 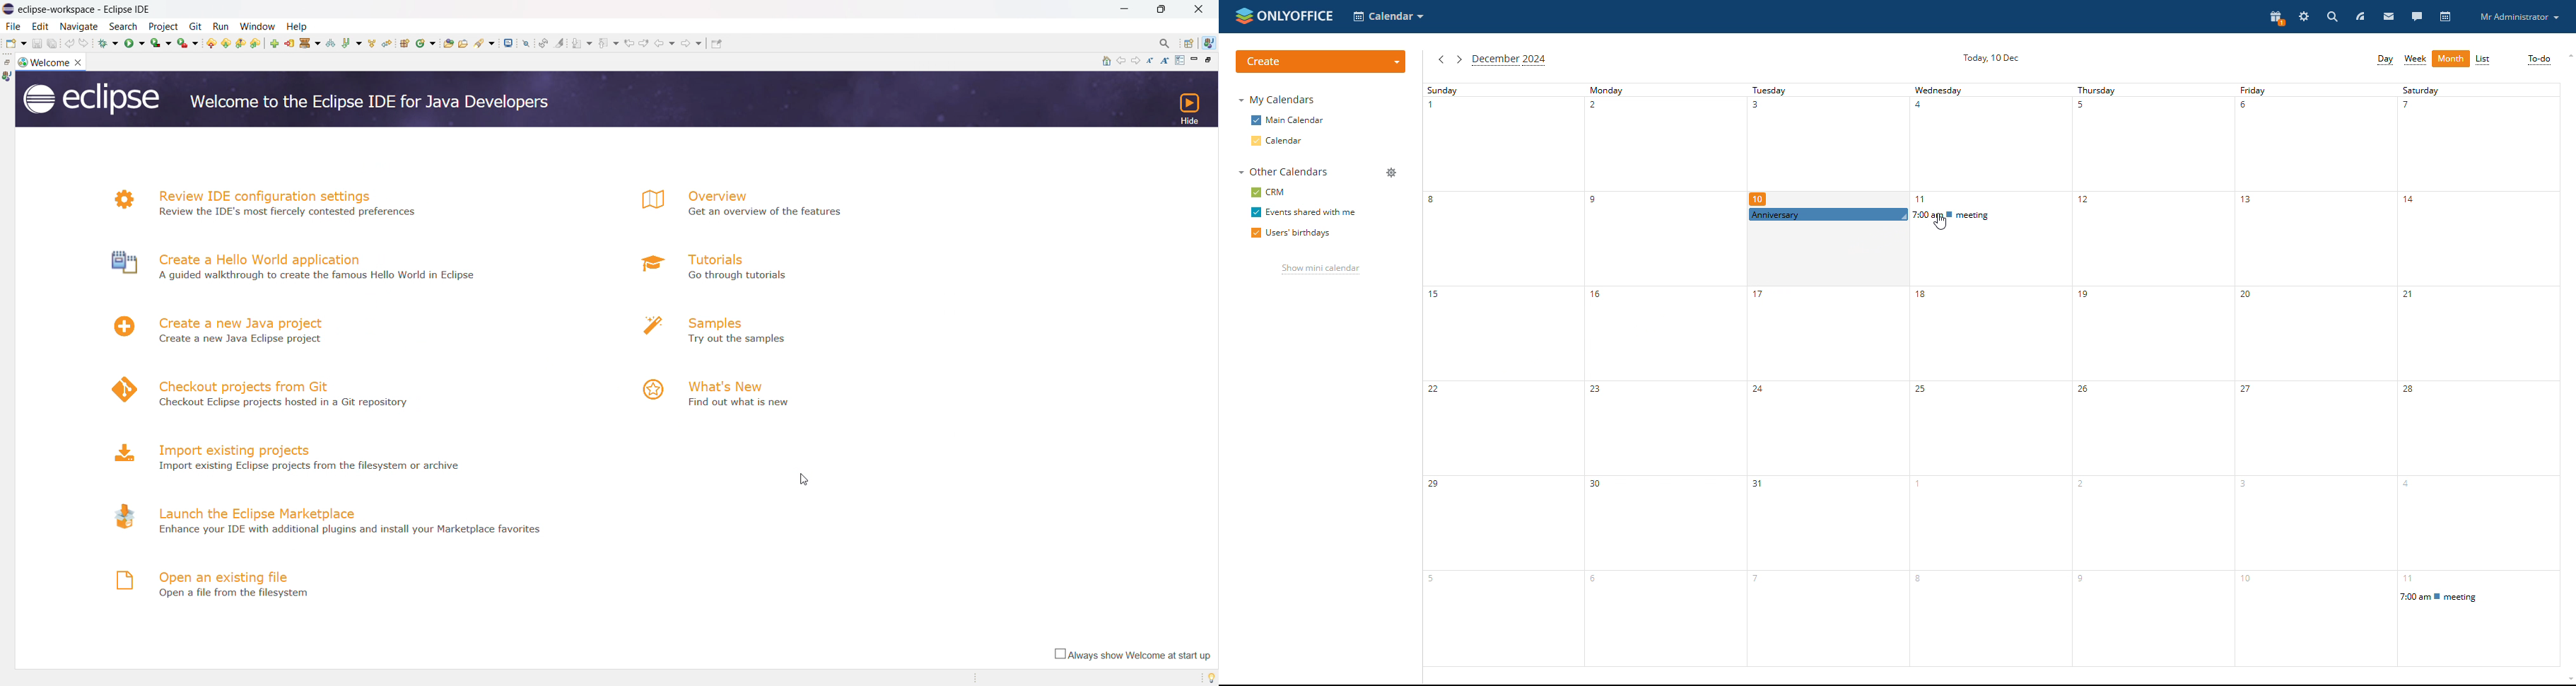 What do you see at coordinates (1990, 57) in the screenshot?
I see `current date` at bounding box center [1990, 57].